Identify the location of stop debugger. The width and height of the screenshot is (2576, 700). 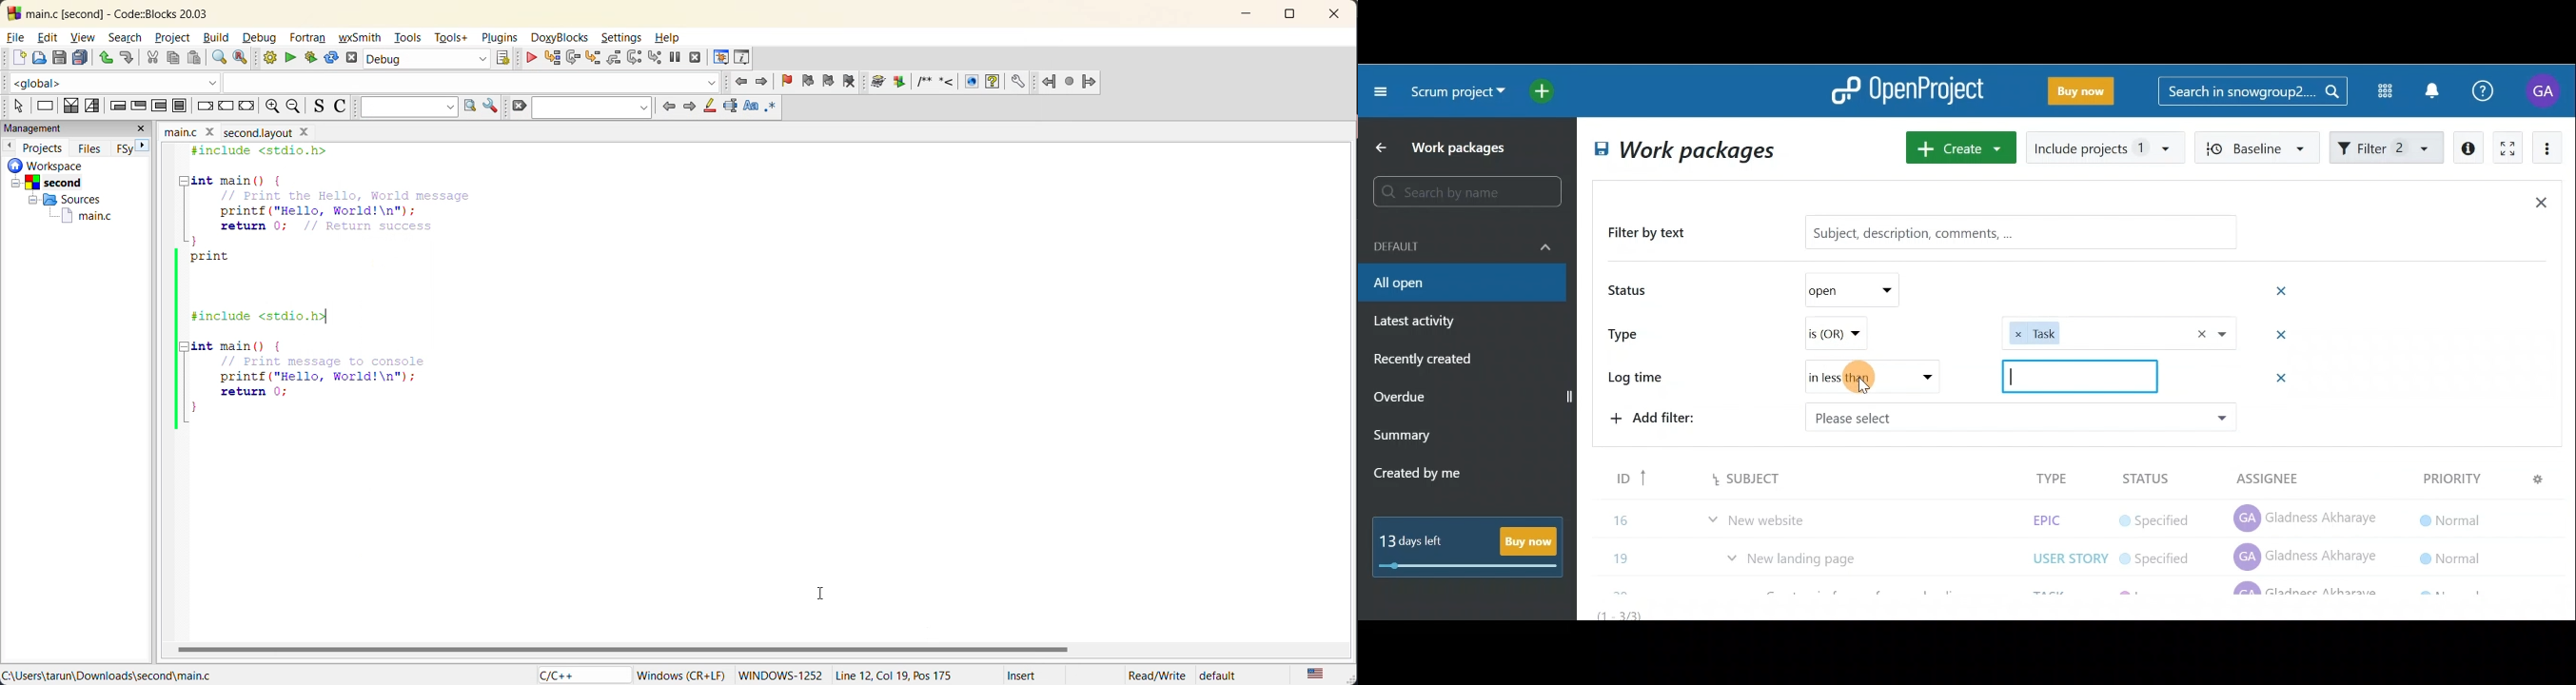
(696, 59).